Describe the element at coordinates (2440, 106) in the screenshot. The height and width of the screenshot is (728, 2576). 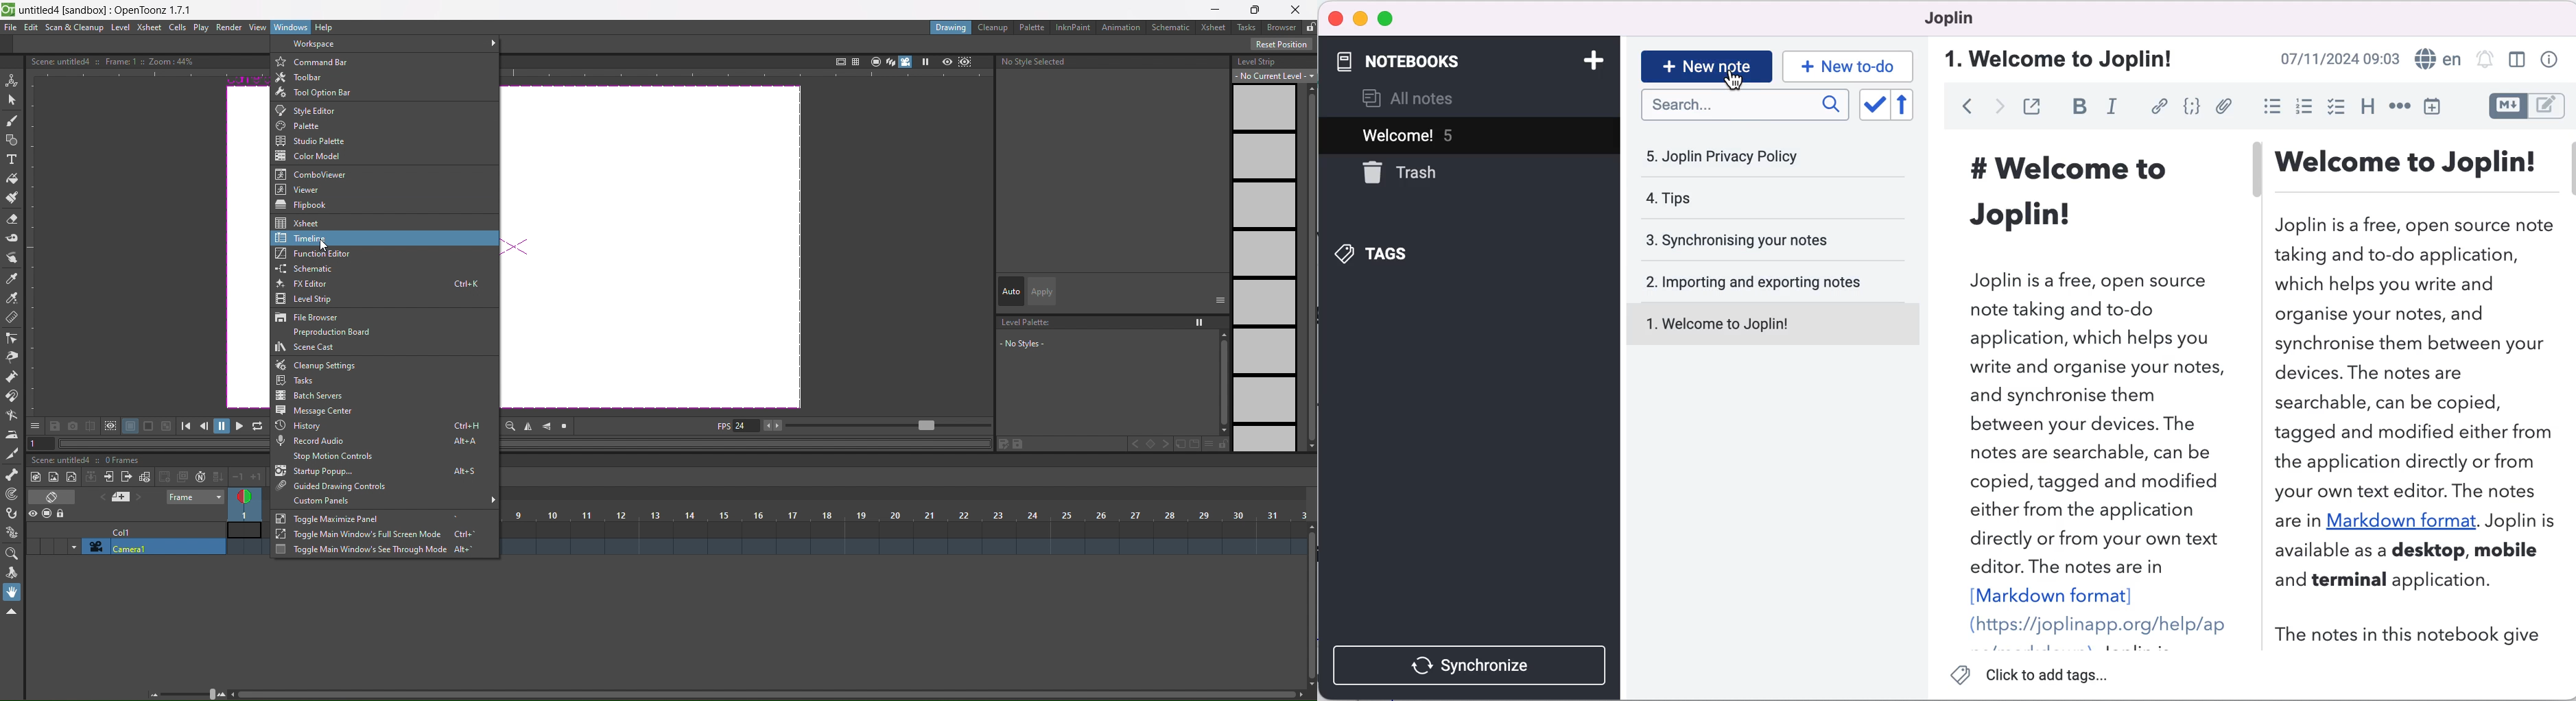
I see `insert time` at that location.